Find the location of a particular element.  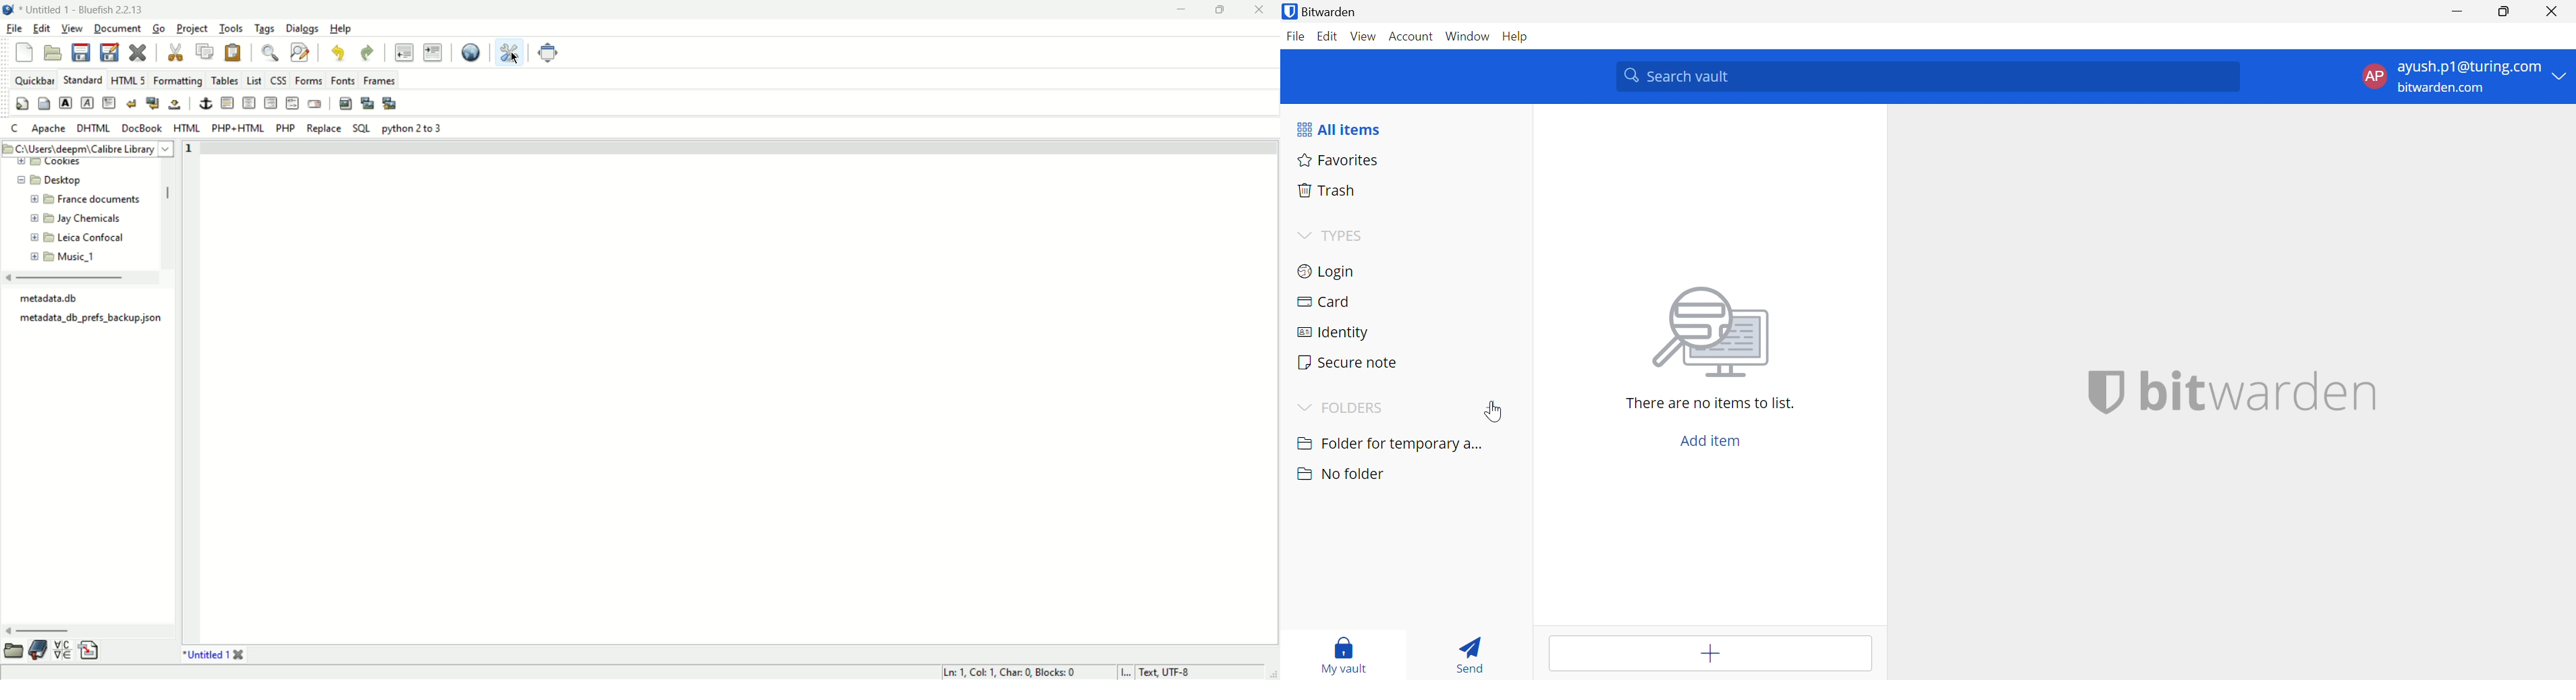

document is located at coordinates (117, 28).